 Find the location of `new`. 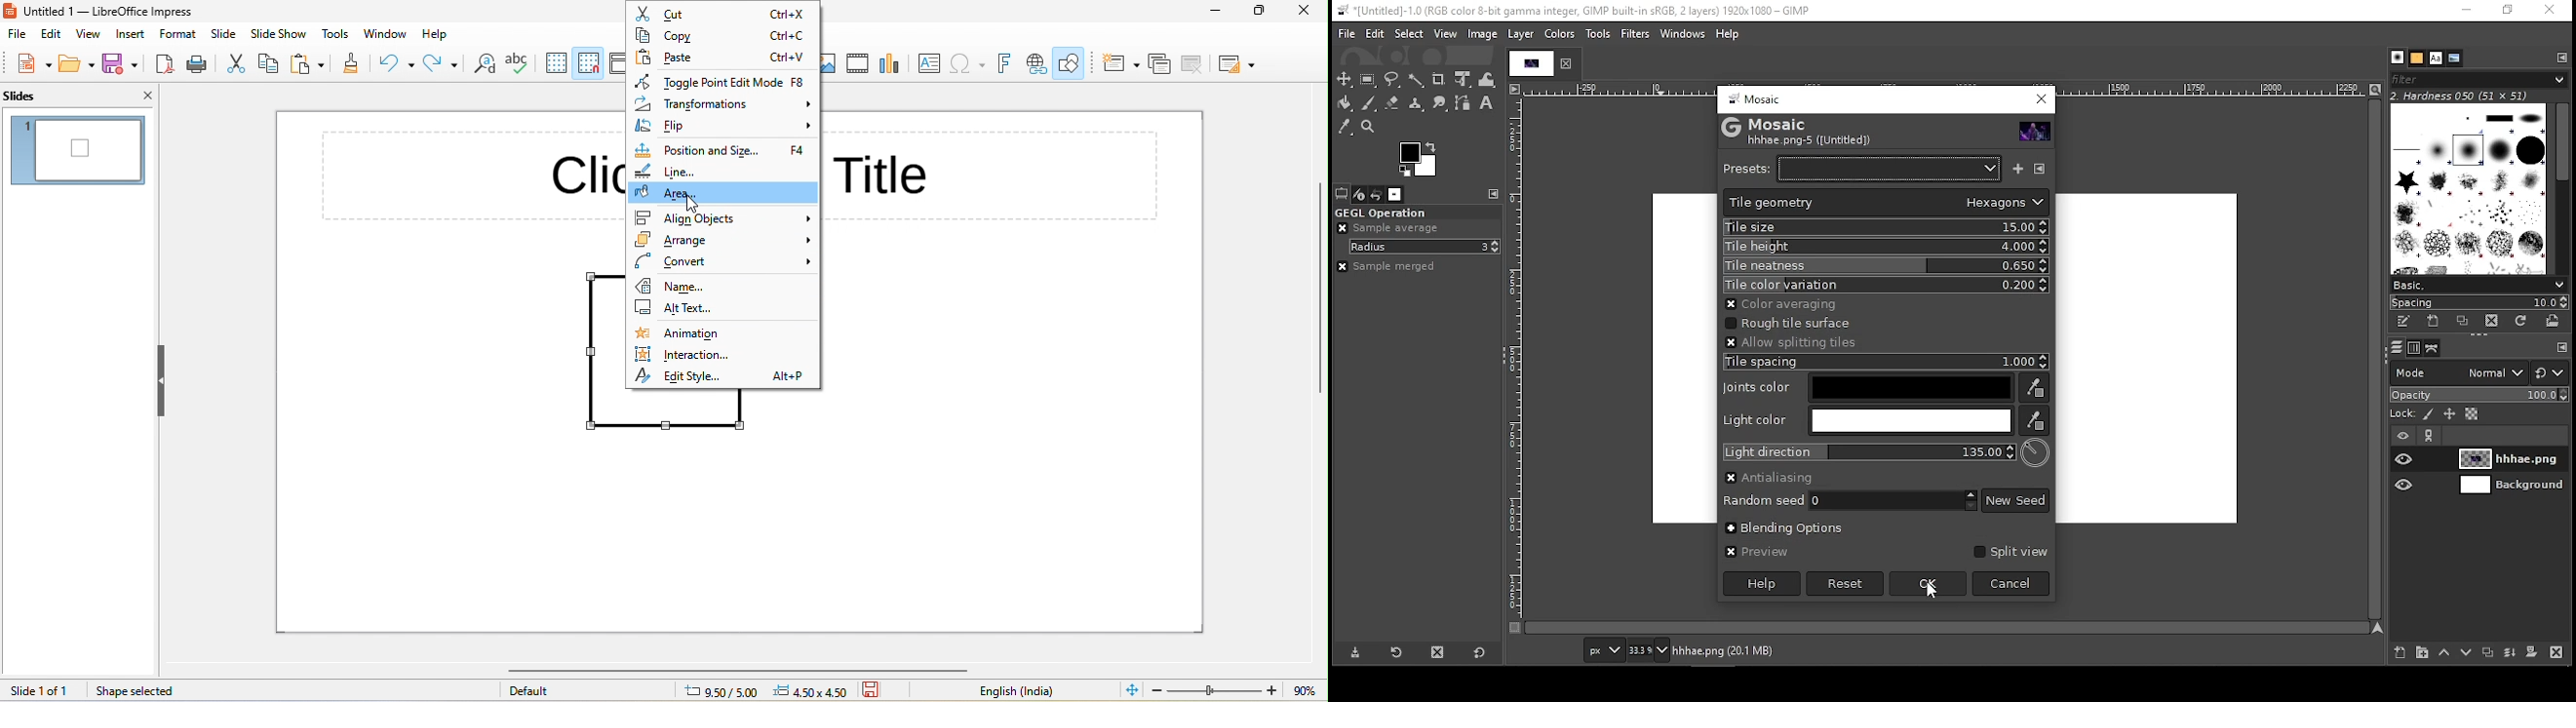

new is located at coordinates (35, 65).